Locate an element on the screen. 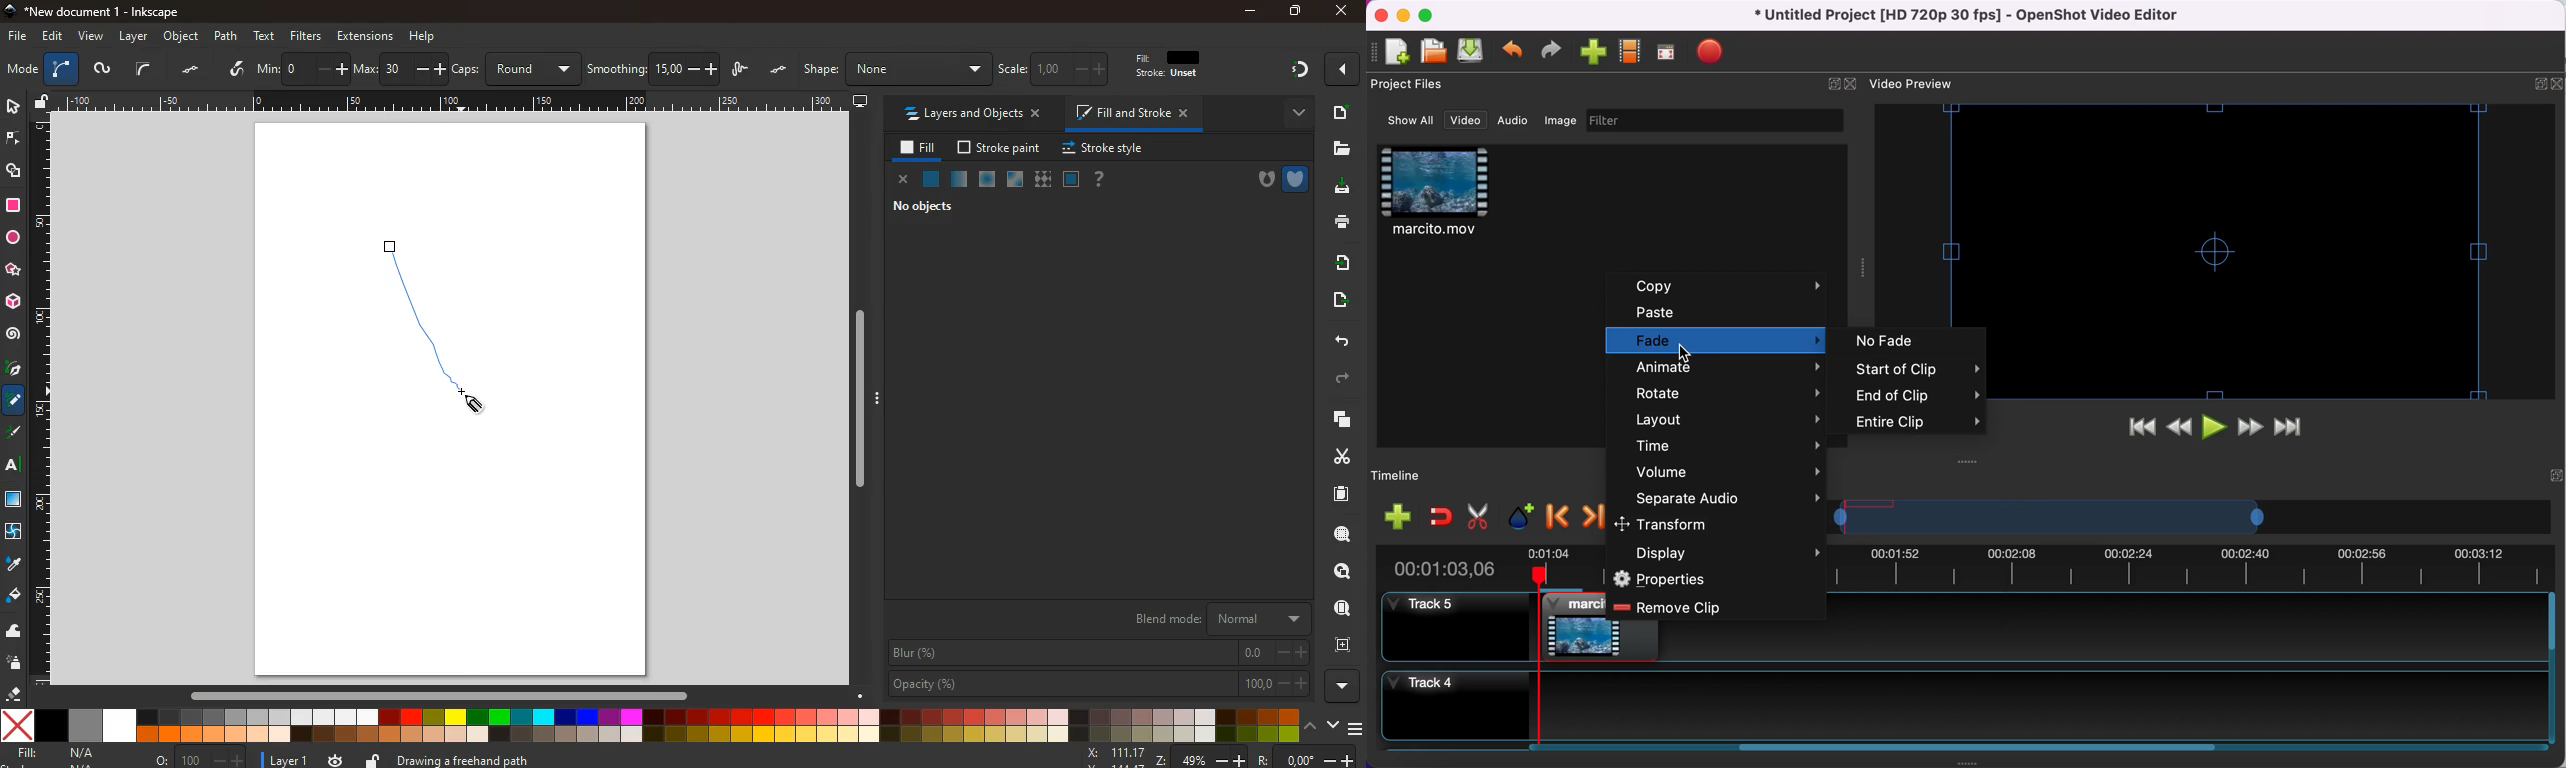  timebar is located at coordinates (2192, 566).